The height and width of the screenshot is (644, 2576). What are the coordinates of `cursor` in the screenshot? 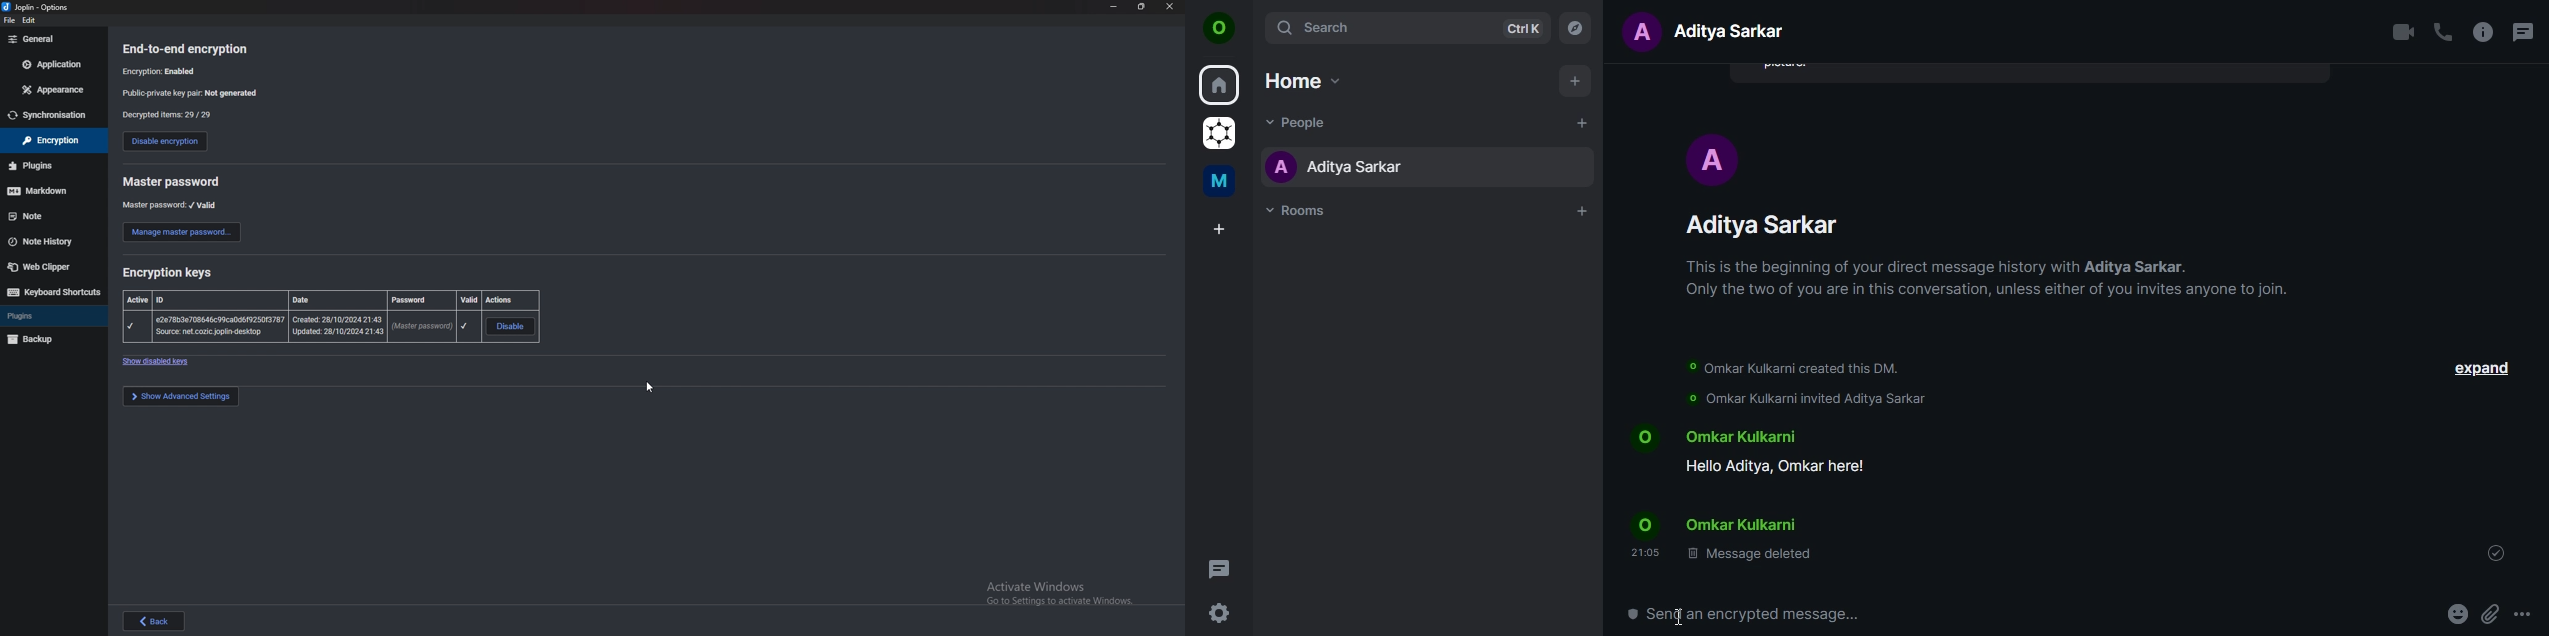 It's located at (1676, 616).